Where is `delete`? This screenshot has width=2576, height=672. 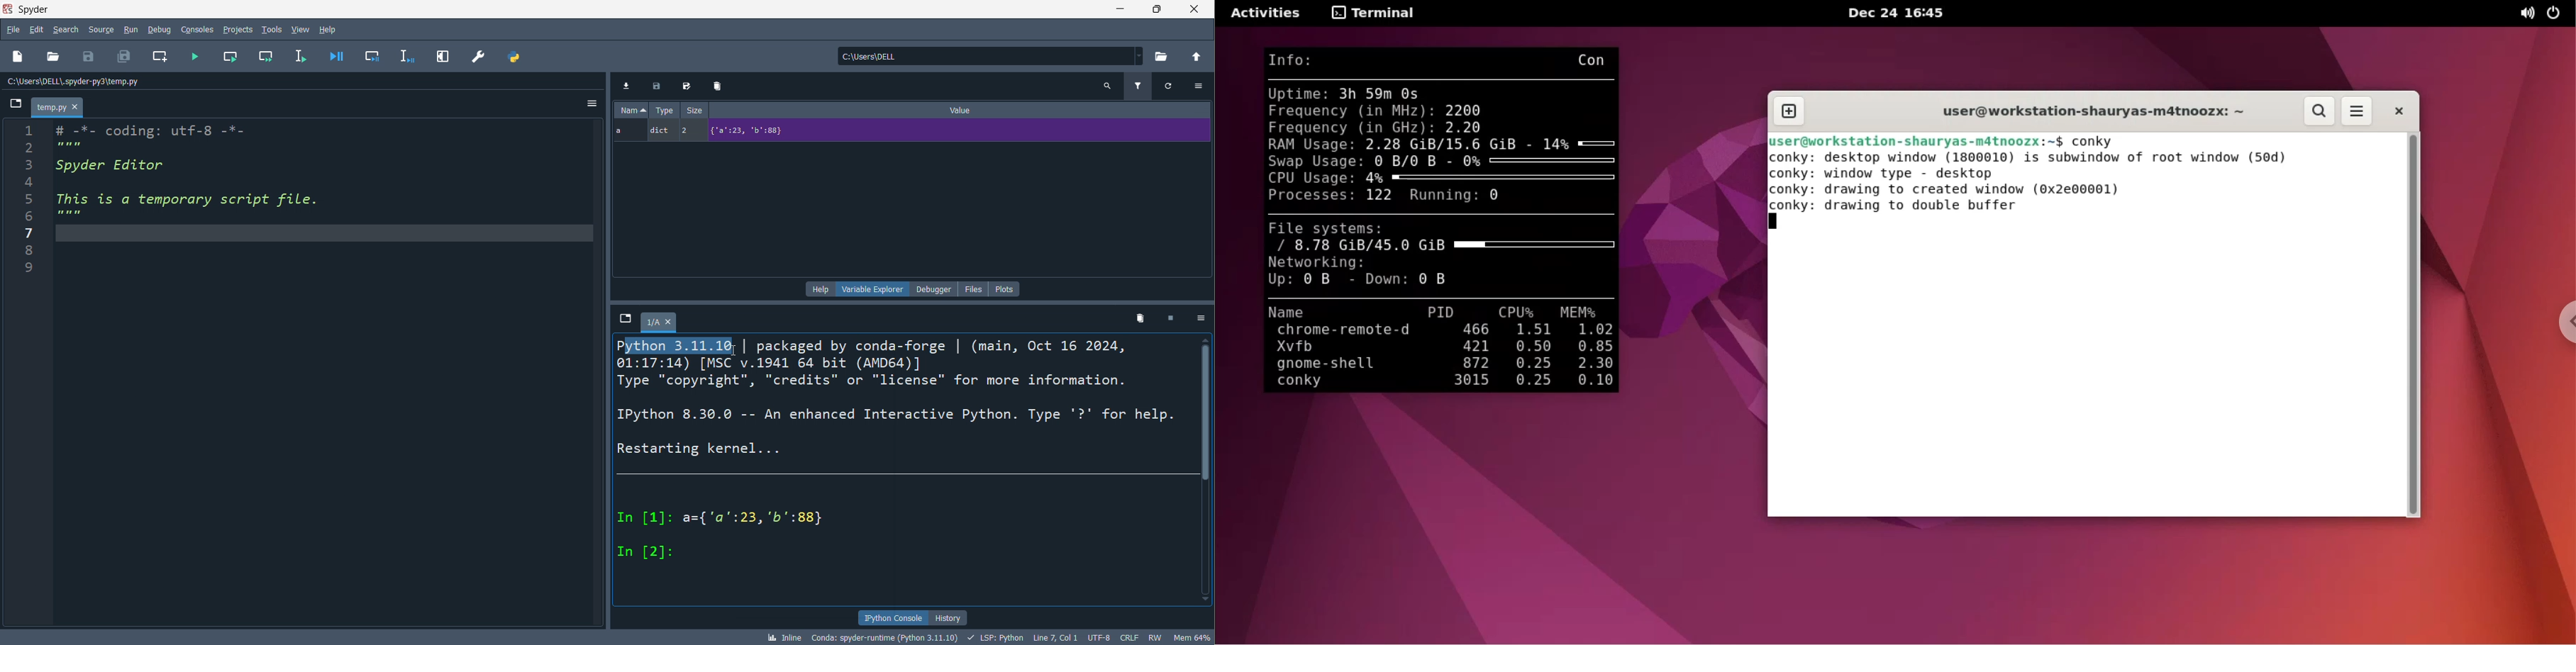 delete is located at coordinates (721, 84).